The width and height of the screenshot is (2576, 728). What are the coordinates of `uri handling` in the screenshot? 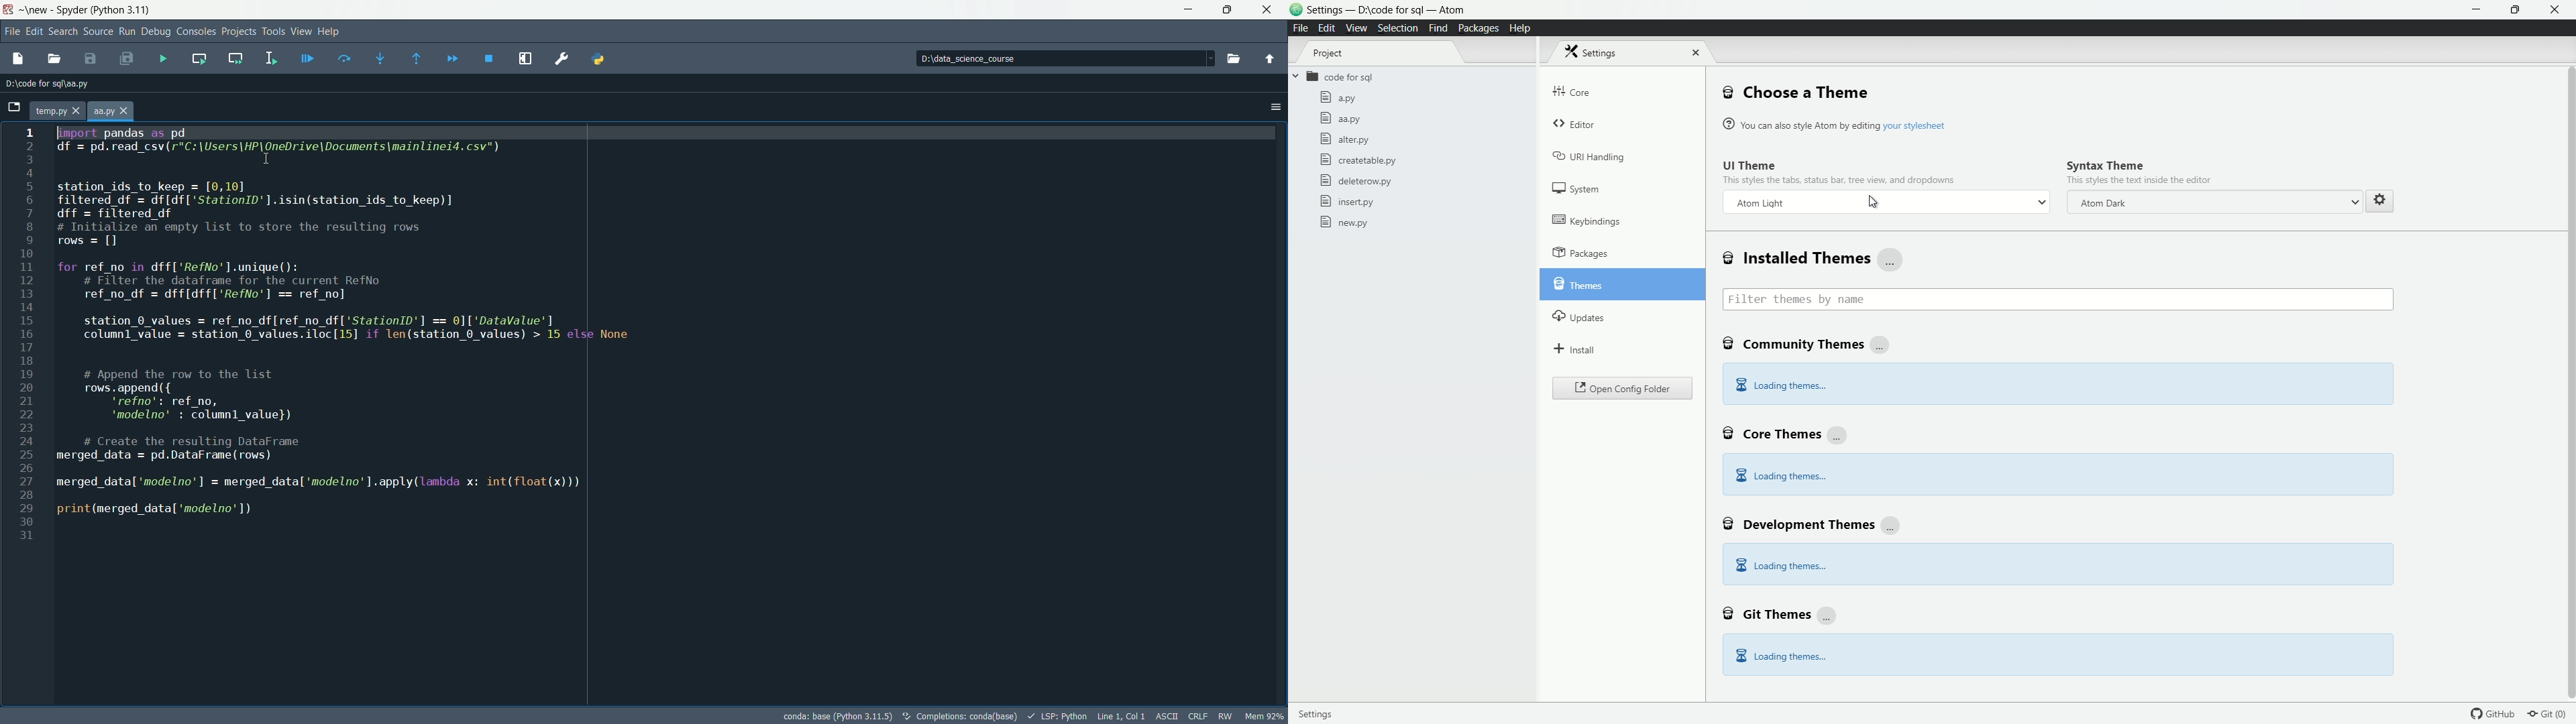 It's located at (1590, 156).